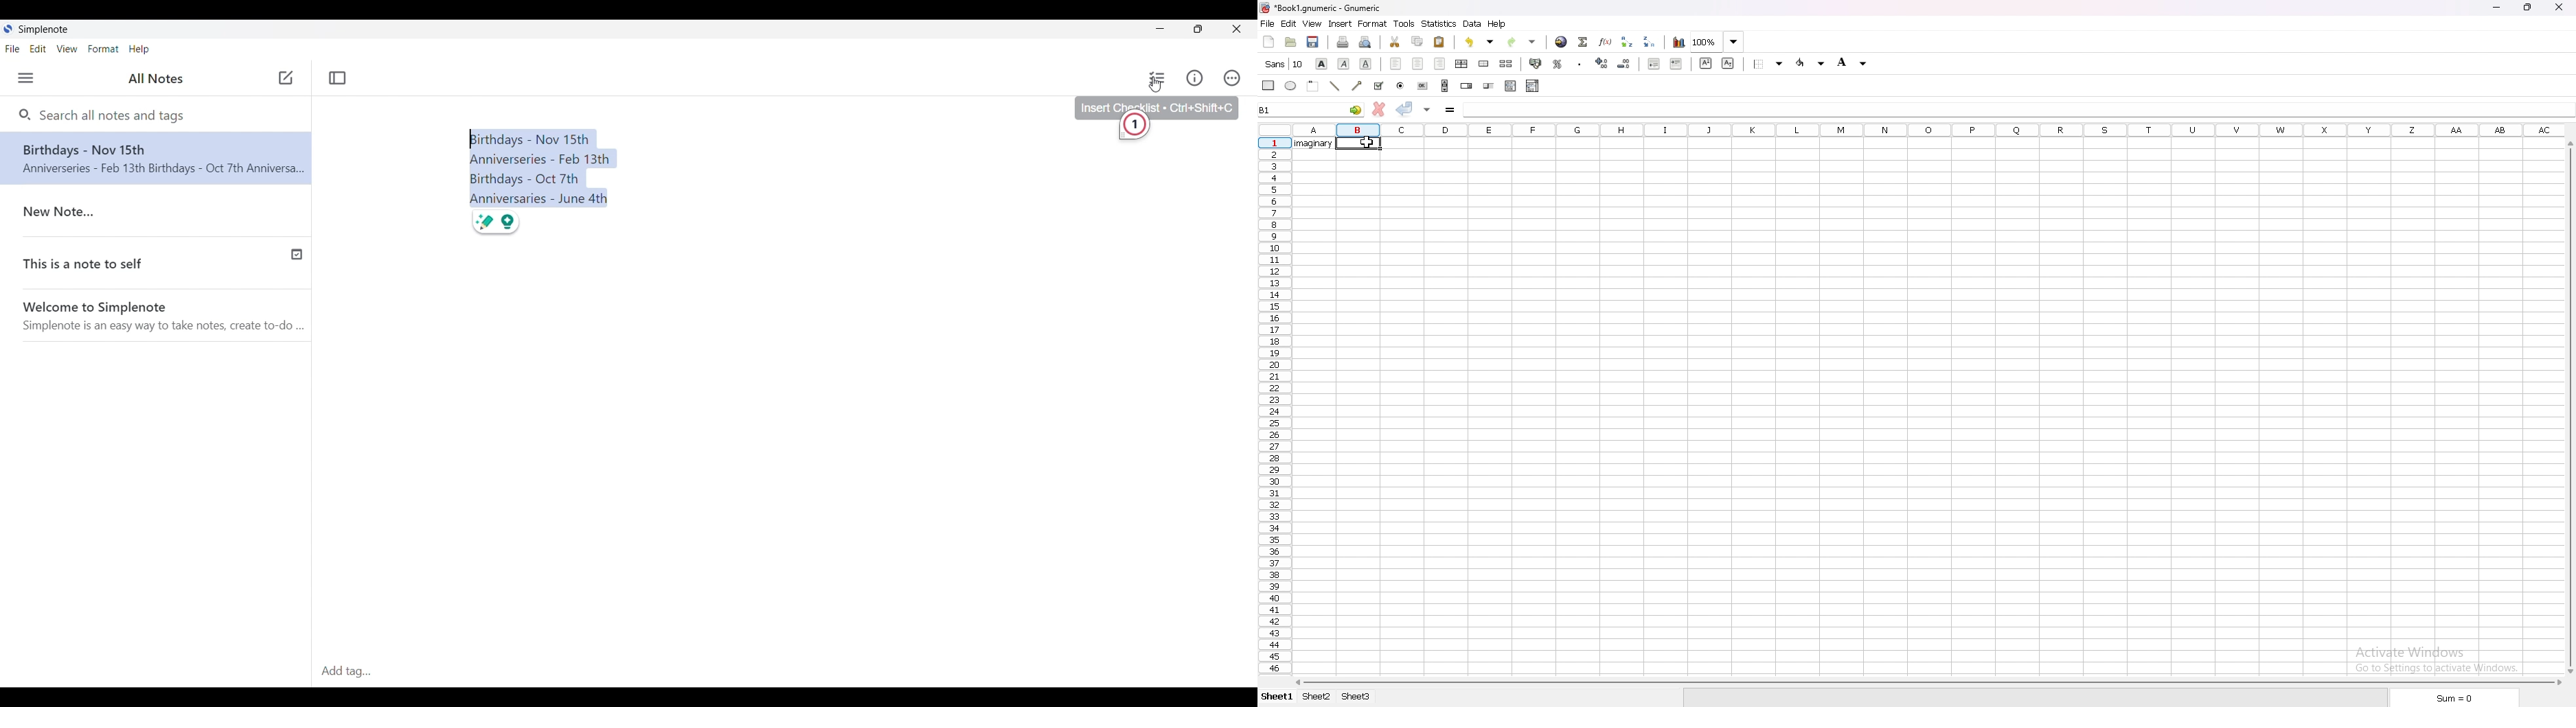  What do you see at coordinates (1277, 698) in the screenshot?
I see `sheet 1` at bounding box center [1277, 698].